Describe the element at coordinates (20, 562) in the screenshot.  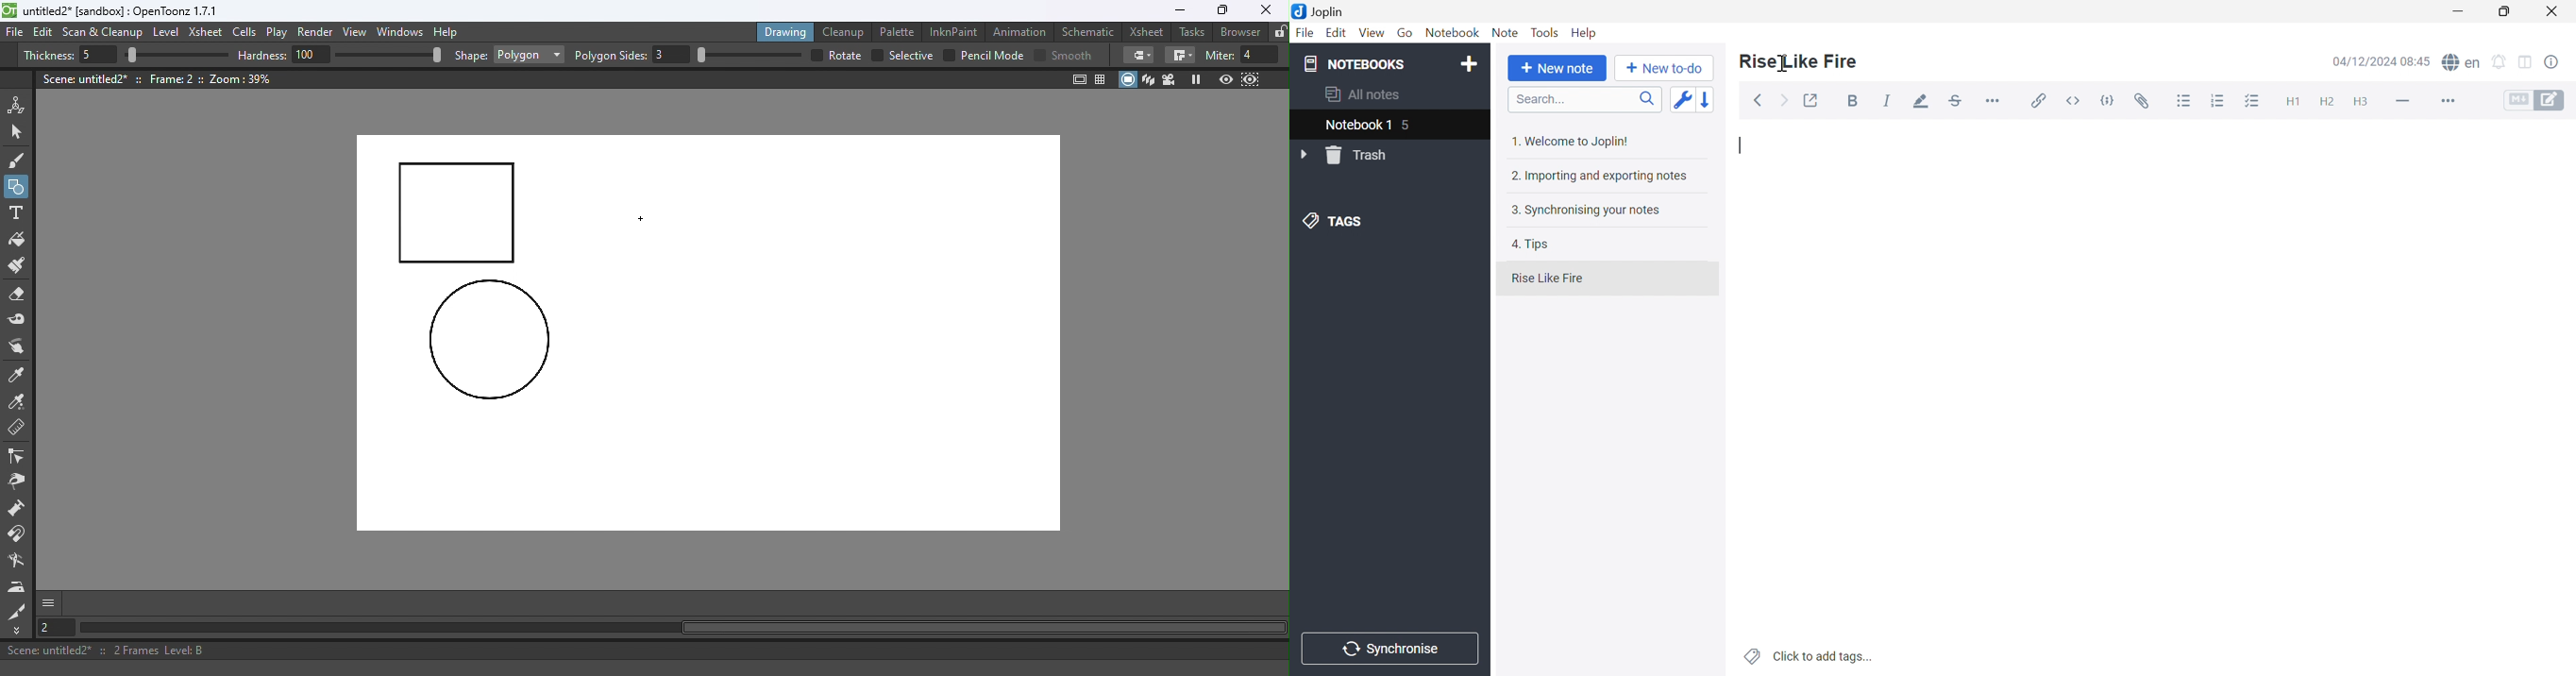
I see `Blender tool` at that location.